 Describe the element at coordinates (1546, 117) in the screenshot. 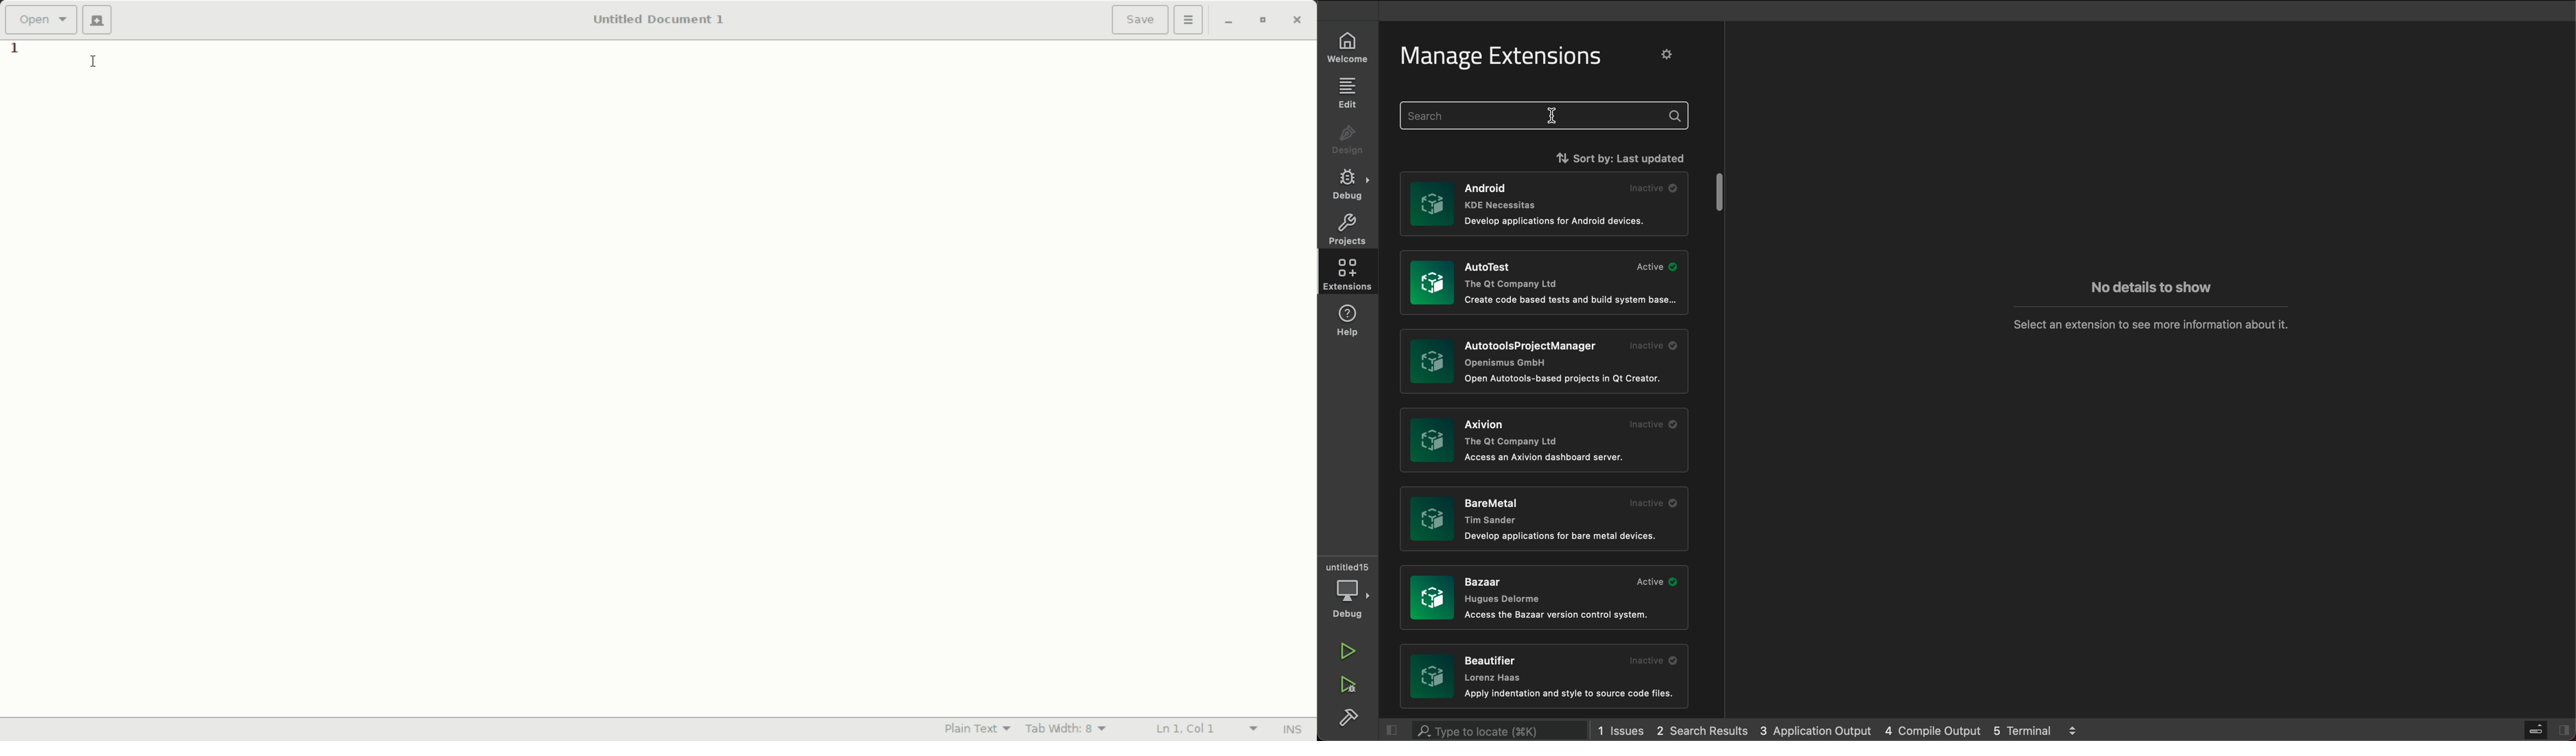

I see `search` at that location.